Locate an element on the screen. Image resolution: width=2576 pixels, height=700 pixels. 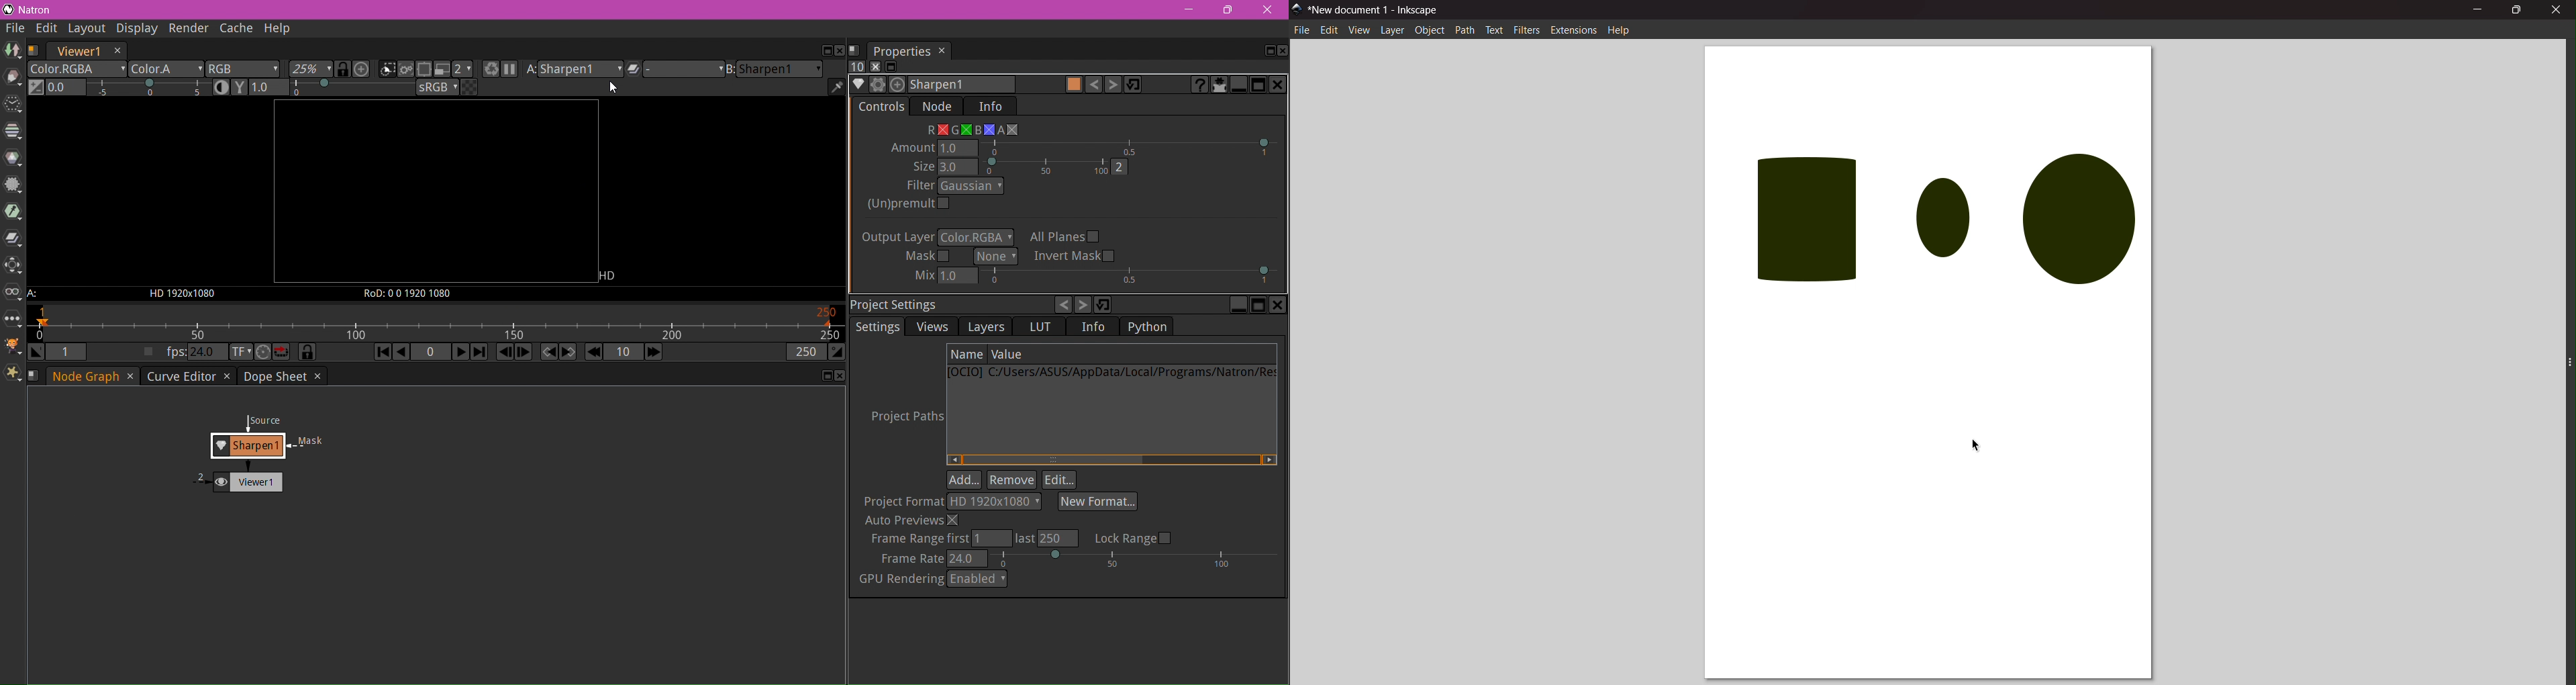
Display is located at coordinates (134, 28).